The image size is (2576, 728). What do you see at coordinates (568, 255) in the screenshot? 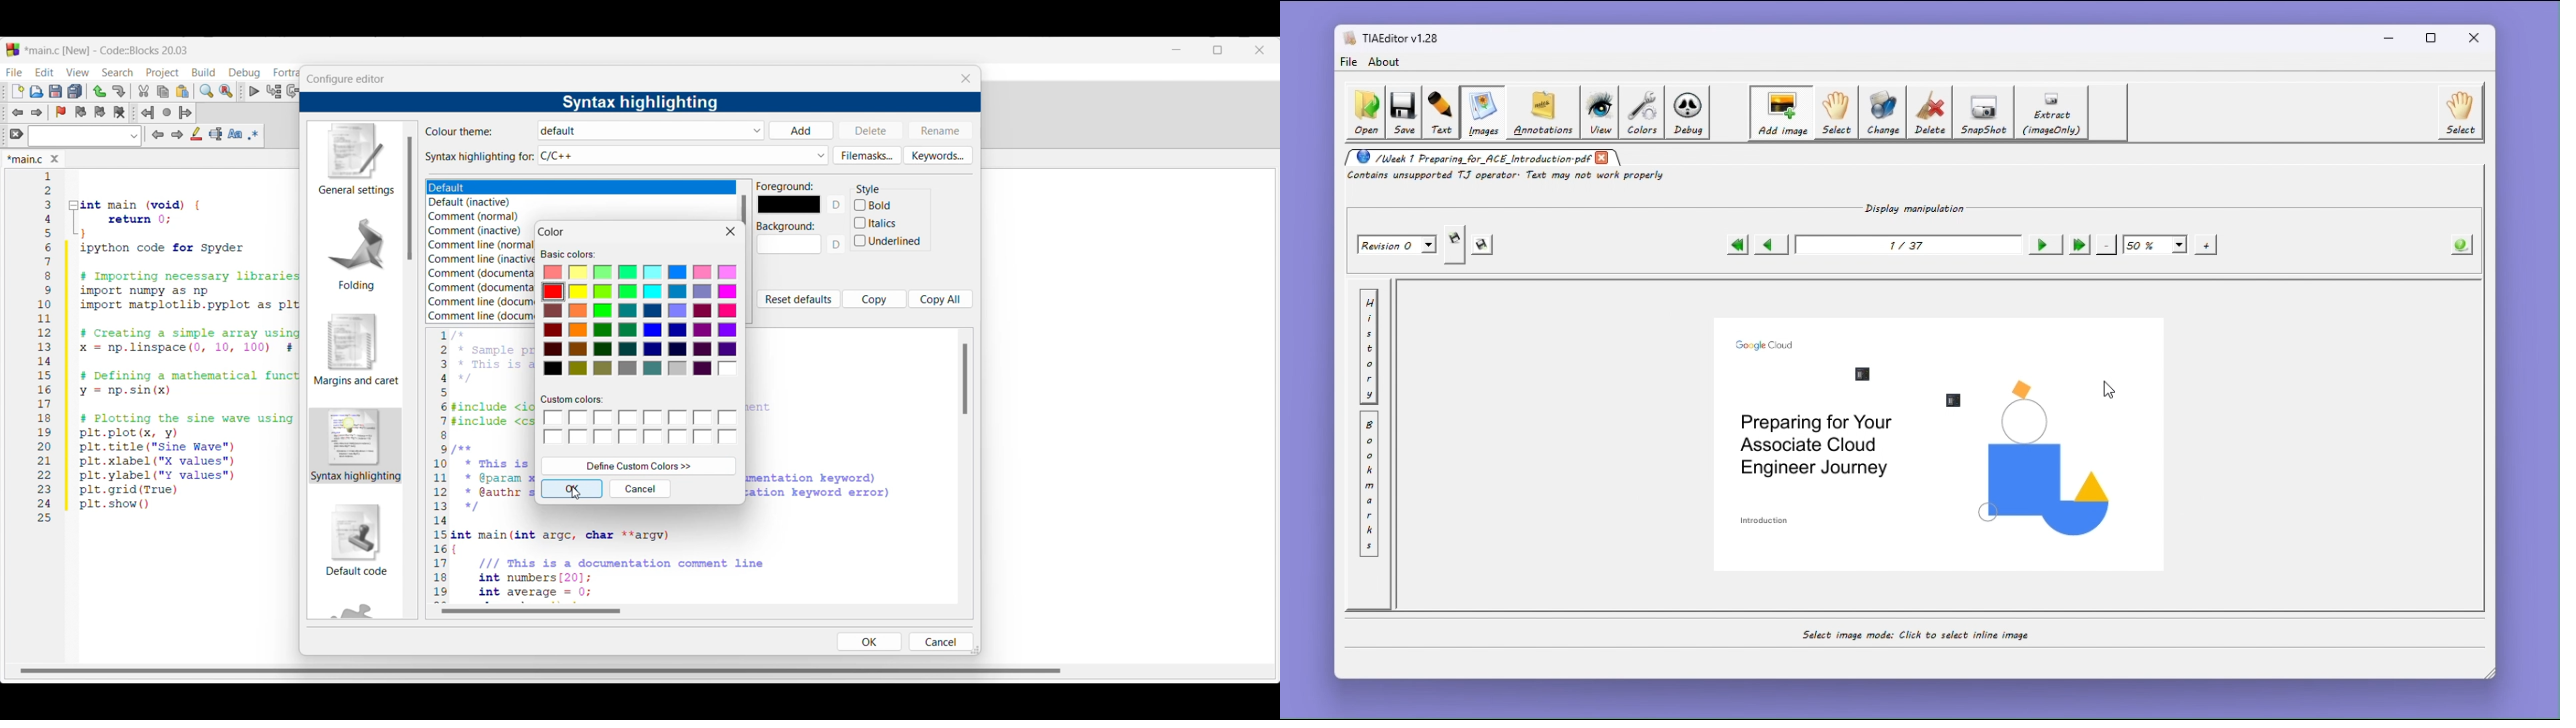
I see `Indicates basic color options` at bounding box center [568, 255].